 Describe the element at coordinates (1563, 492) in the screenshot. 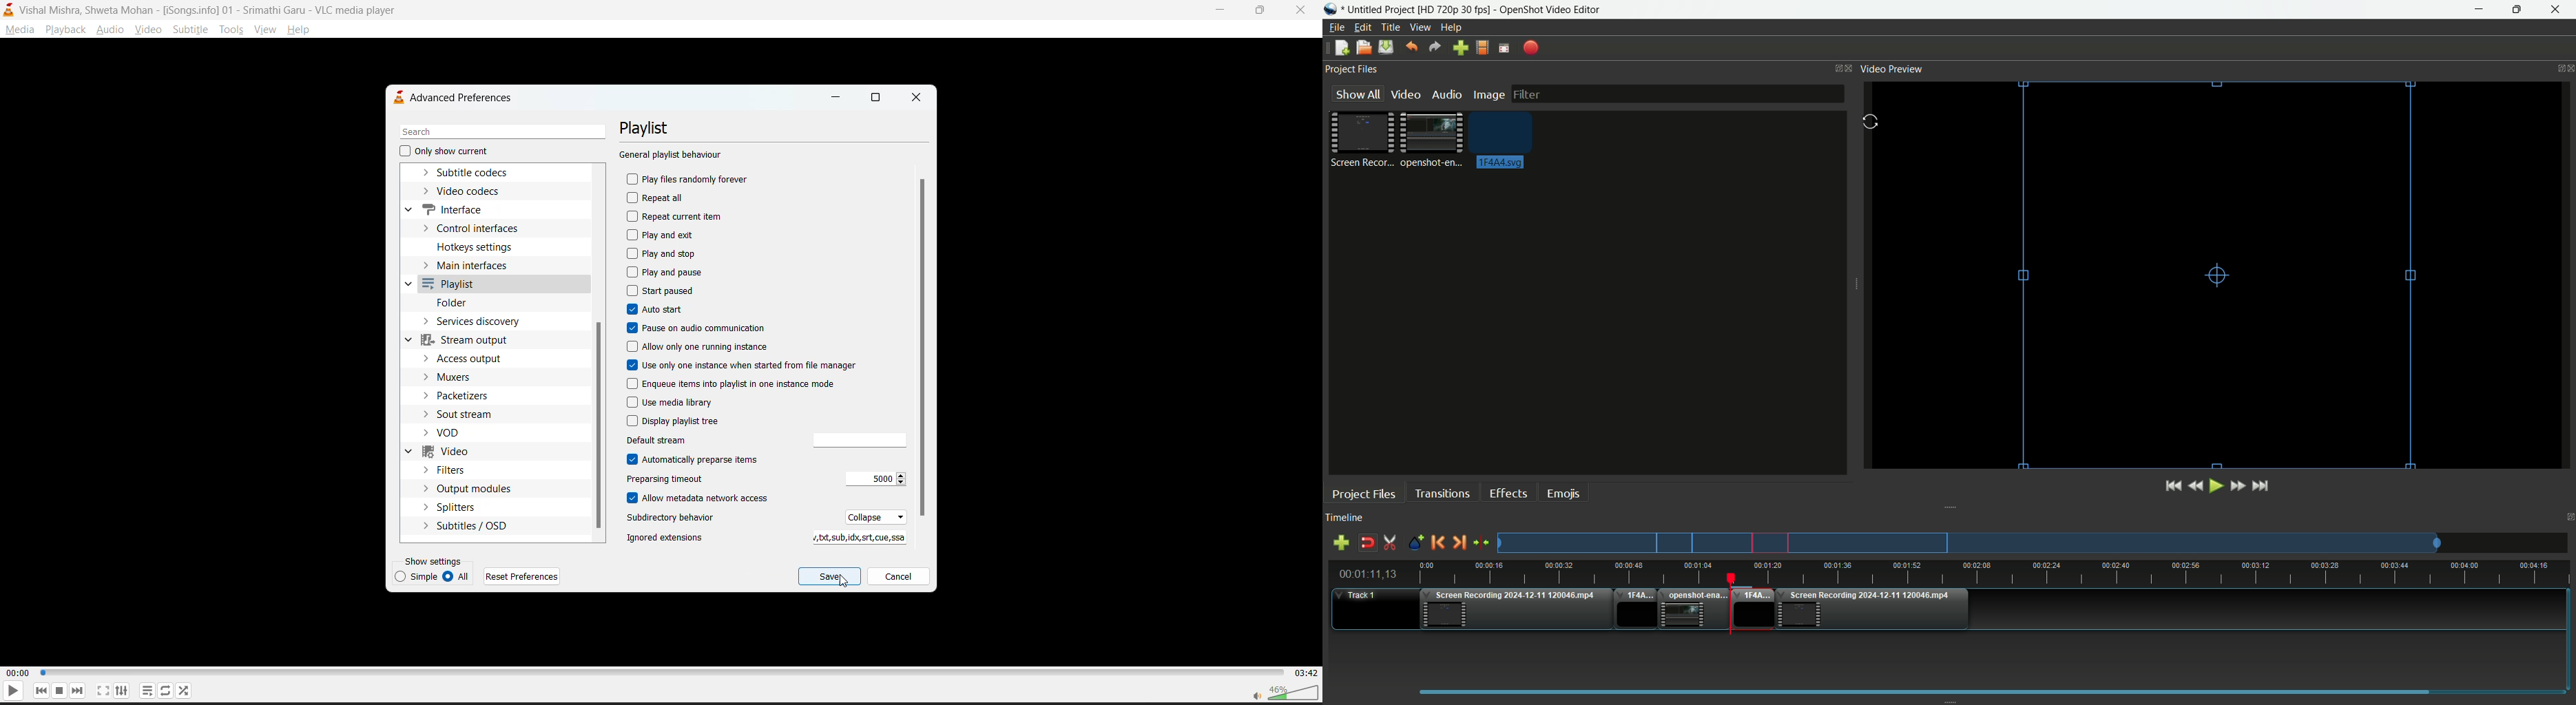

I see `Emojis` at that location.